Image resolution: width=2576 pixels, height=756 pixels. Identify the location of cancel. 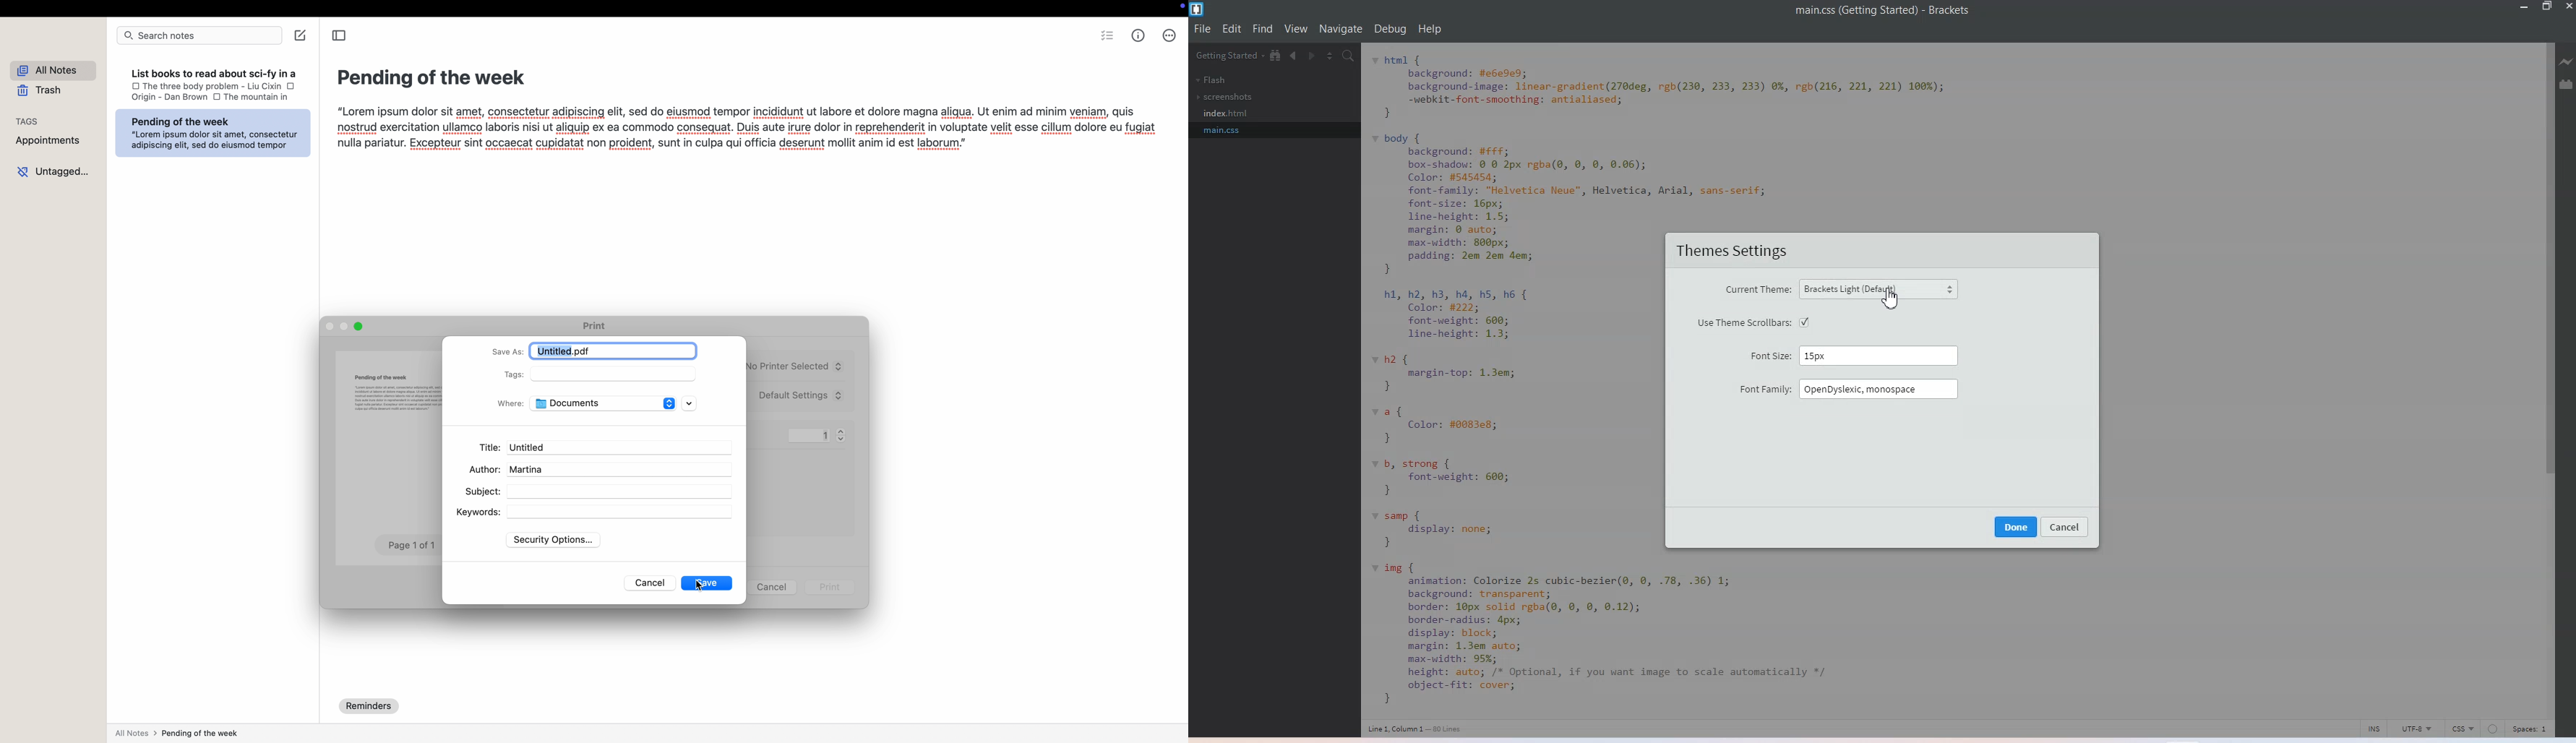
(648, 583).